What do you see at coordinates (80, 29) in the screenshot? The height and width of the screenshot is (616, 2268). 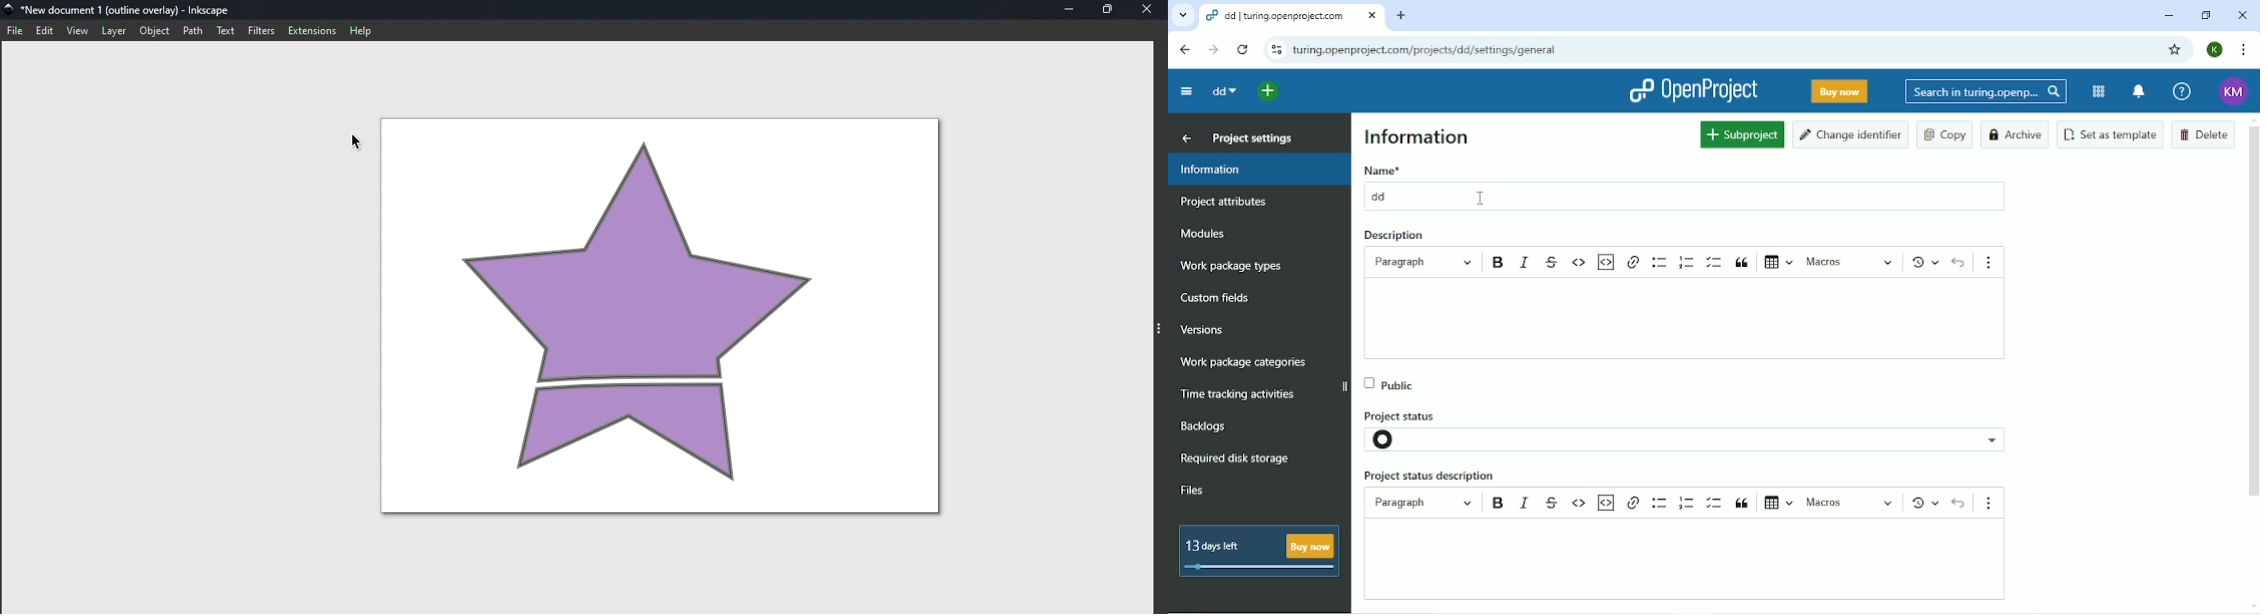 I see `View` at bounding box center [80, 29].